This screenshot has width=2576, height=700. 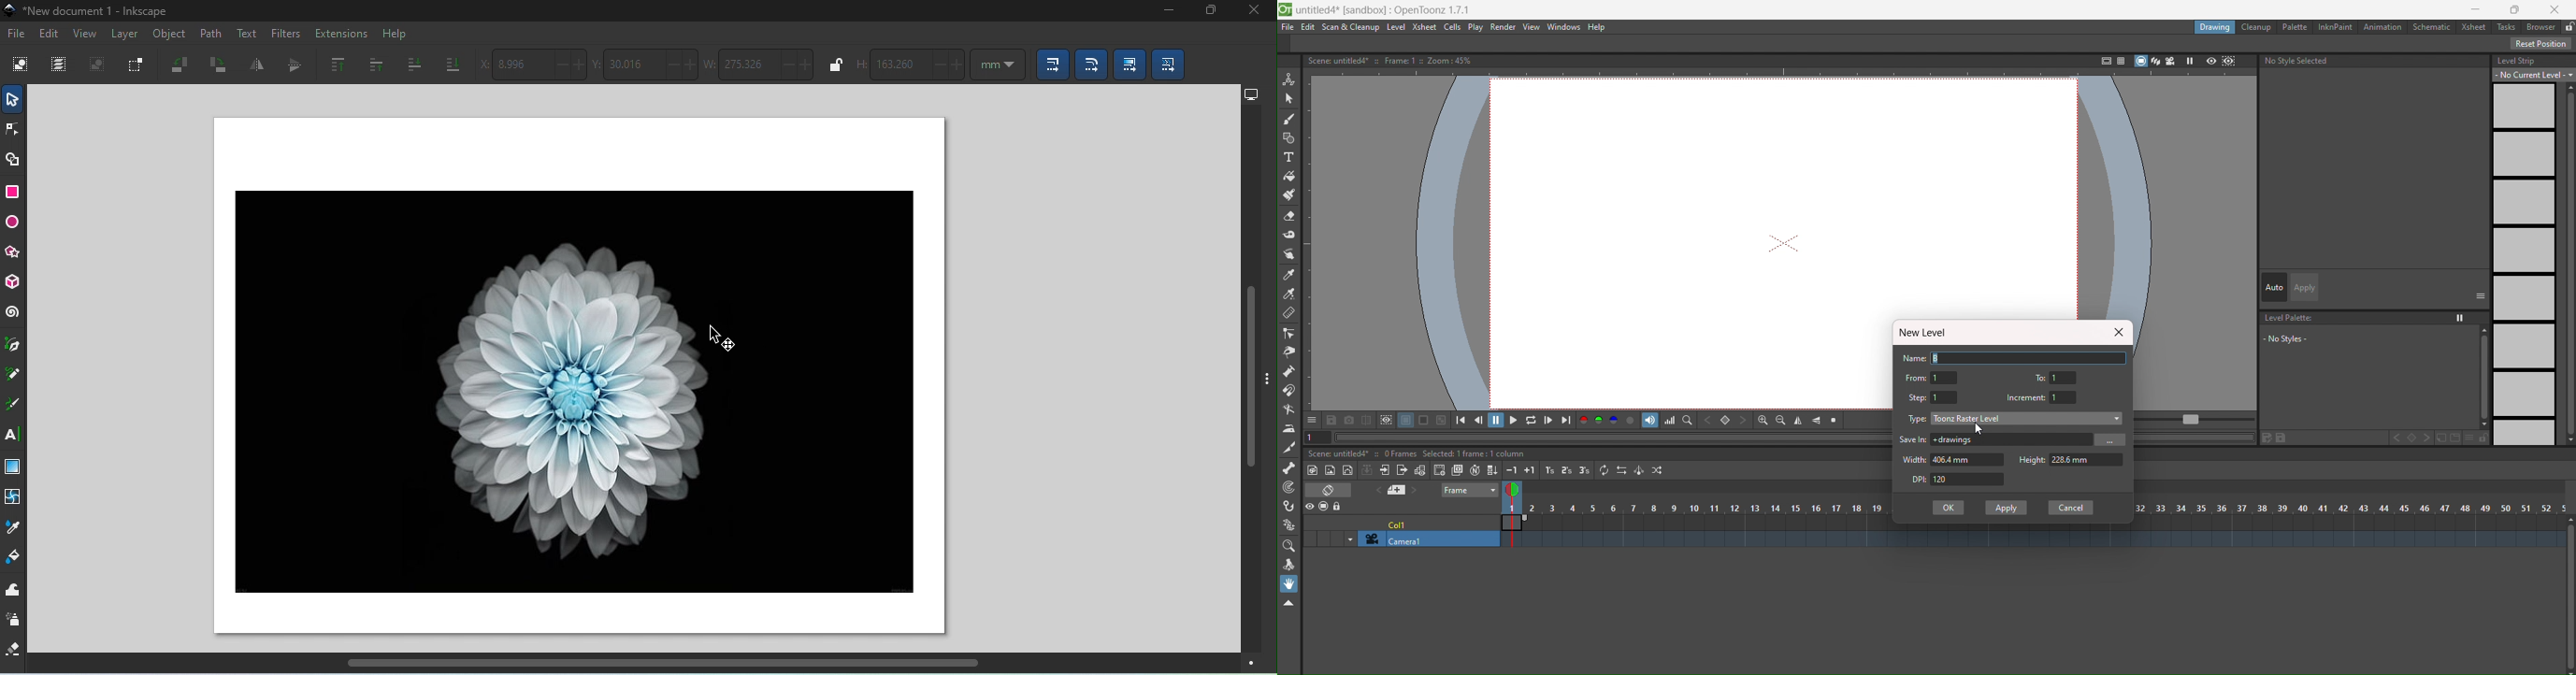 I want to click on lower selection one step, so click(x=411, y=65).